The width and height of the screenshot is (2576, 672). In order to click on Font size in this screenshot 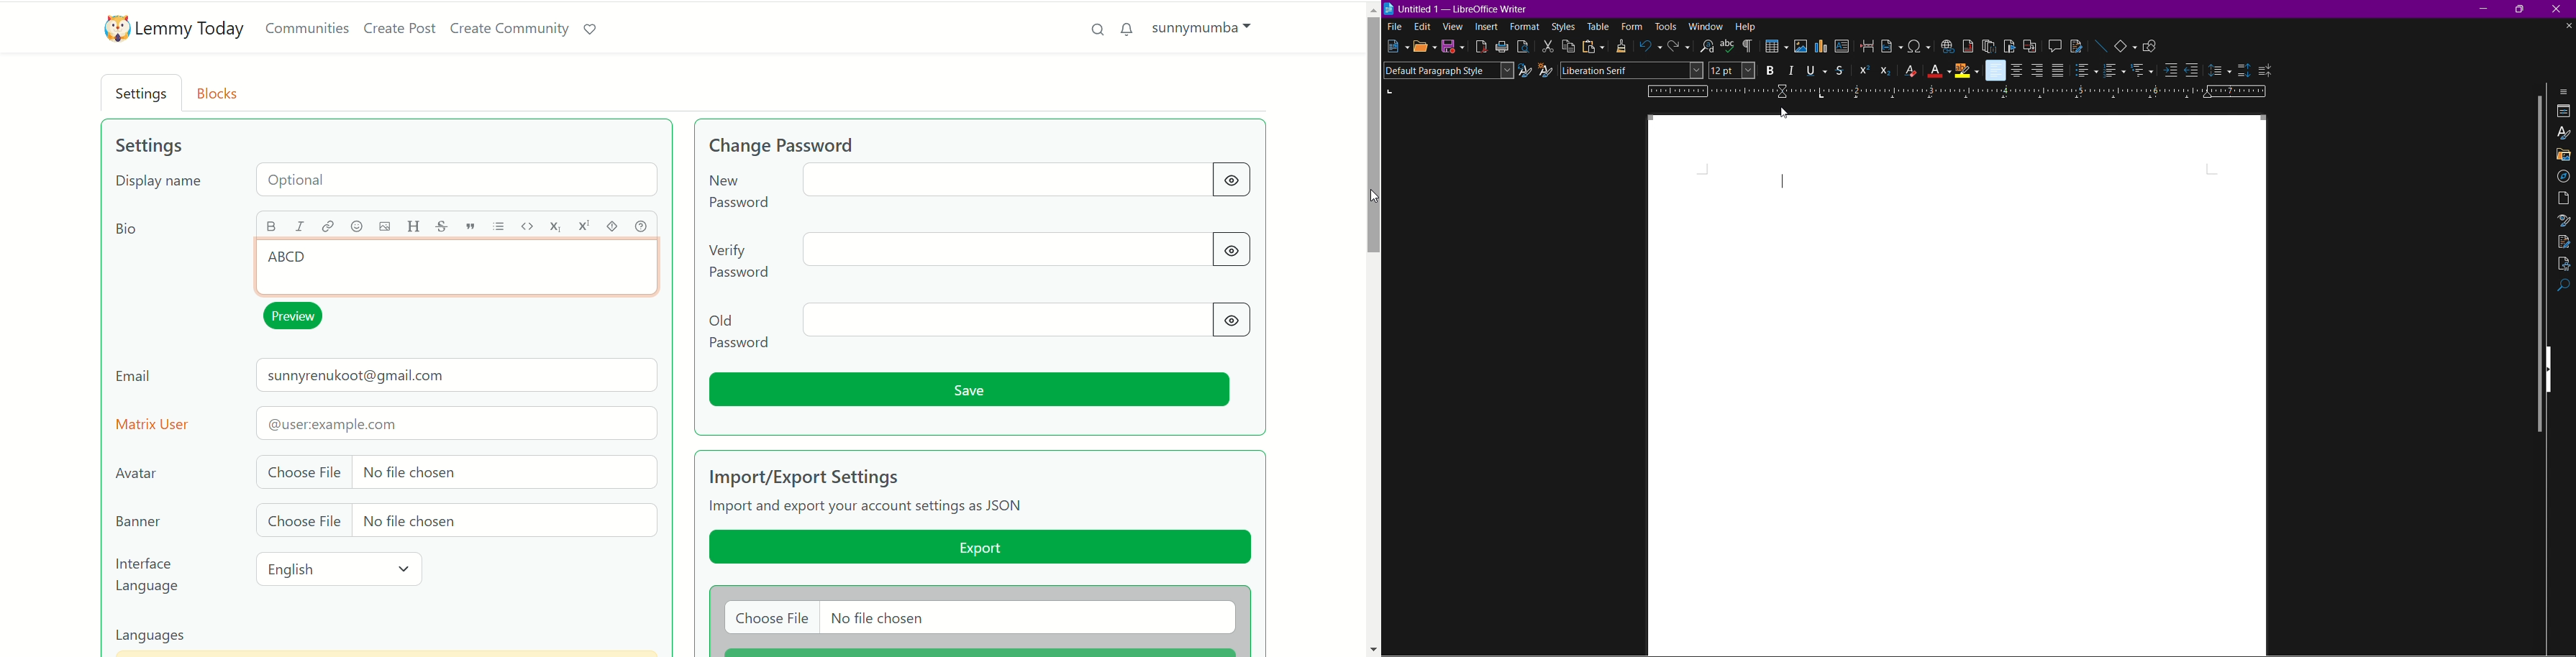, I will do `click(1731, 71)`.